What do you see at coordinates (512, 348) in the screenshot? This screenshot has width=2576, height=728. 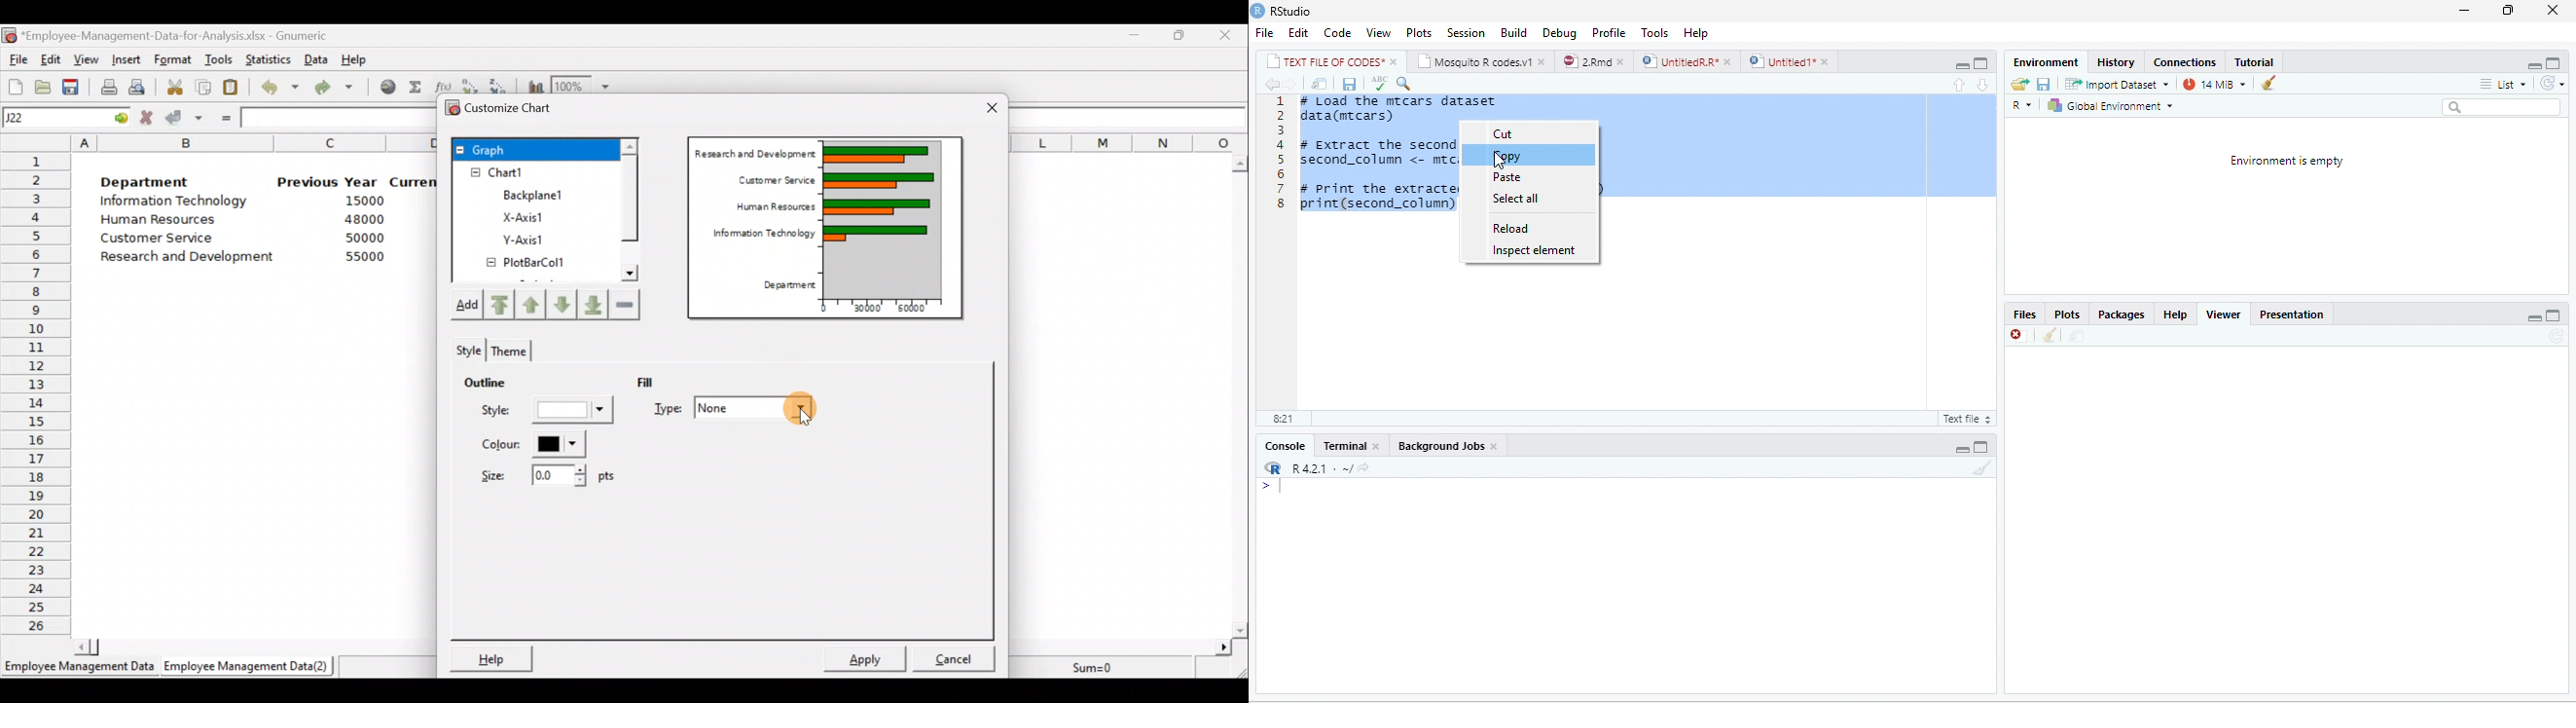 I see `Theme` at bounding box center [512, 348].